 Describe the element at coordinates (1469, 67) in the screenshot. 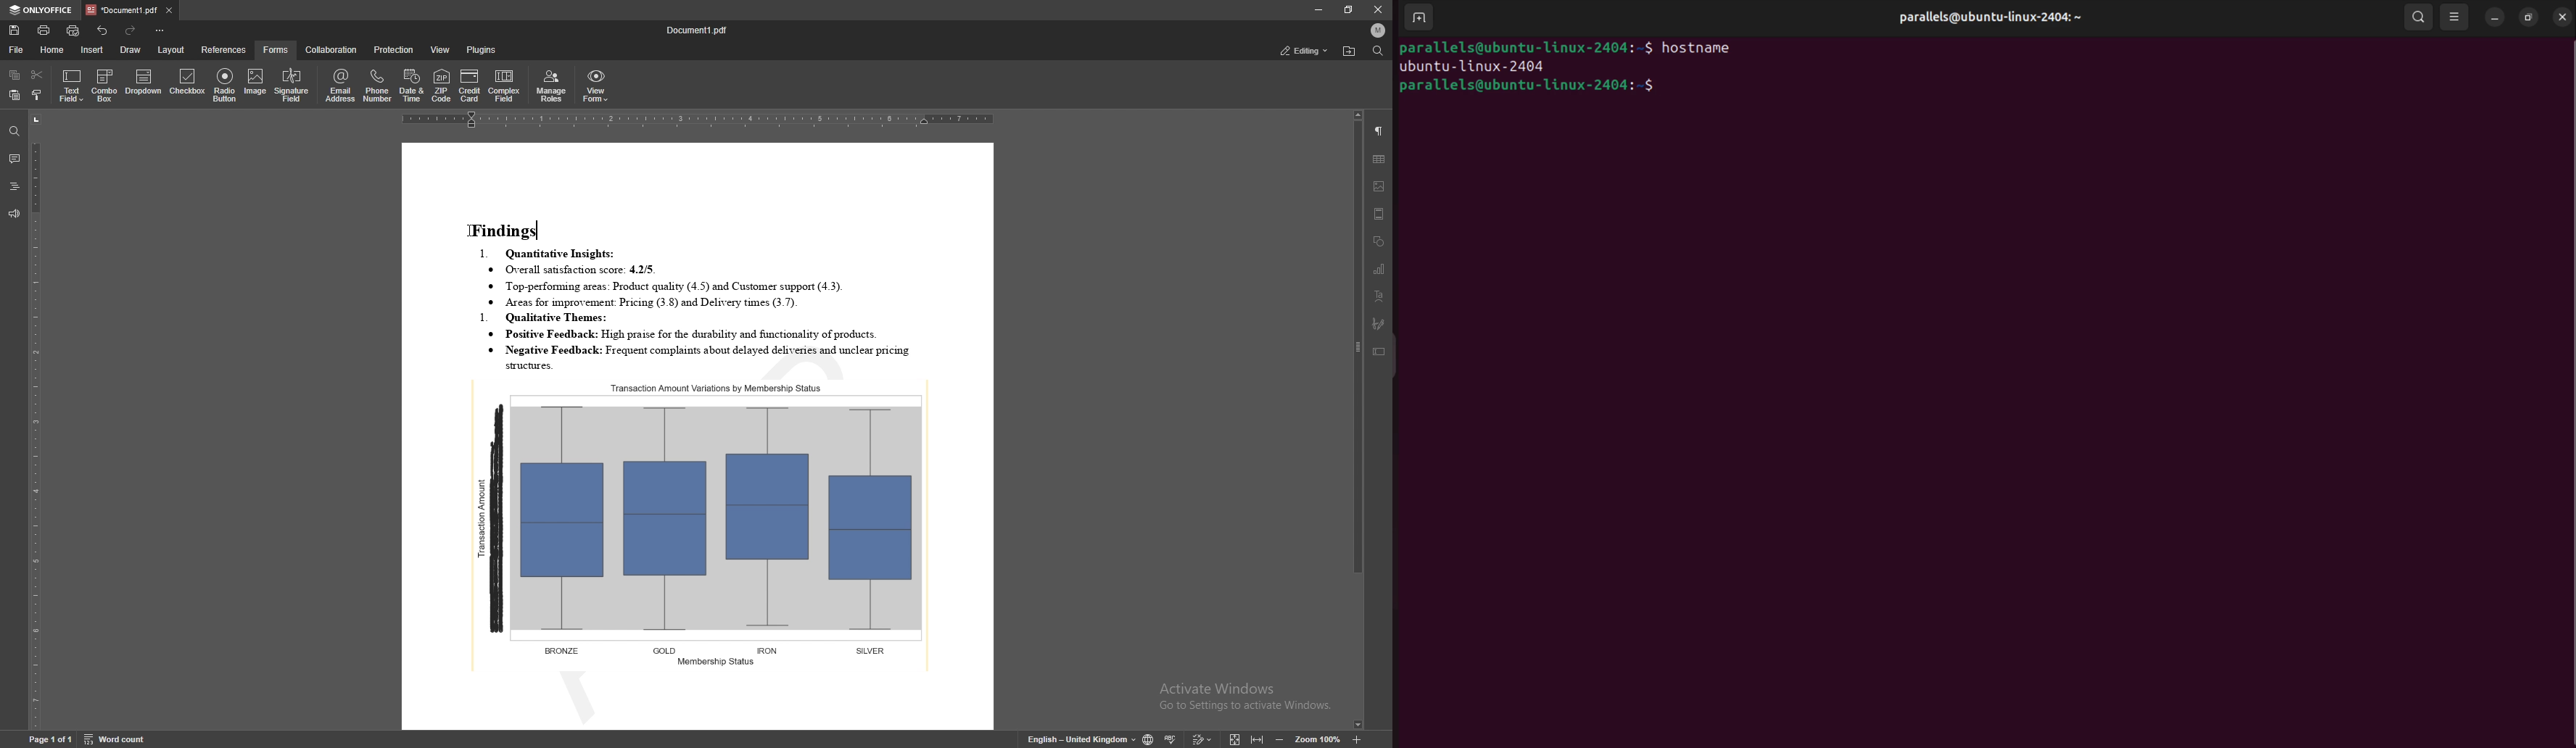

I see `ubuntu linux 2024` at that location.